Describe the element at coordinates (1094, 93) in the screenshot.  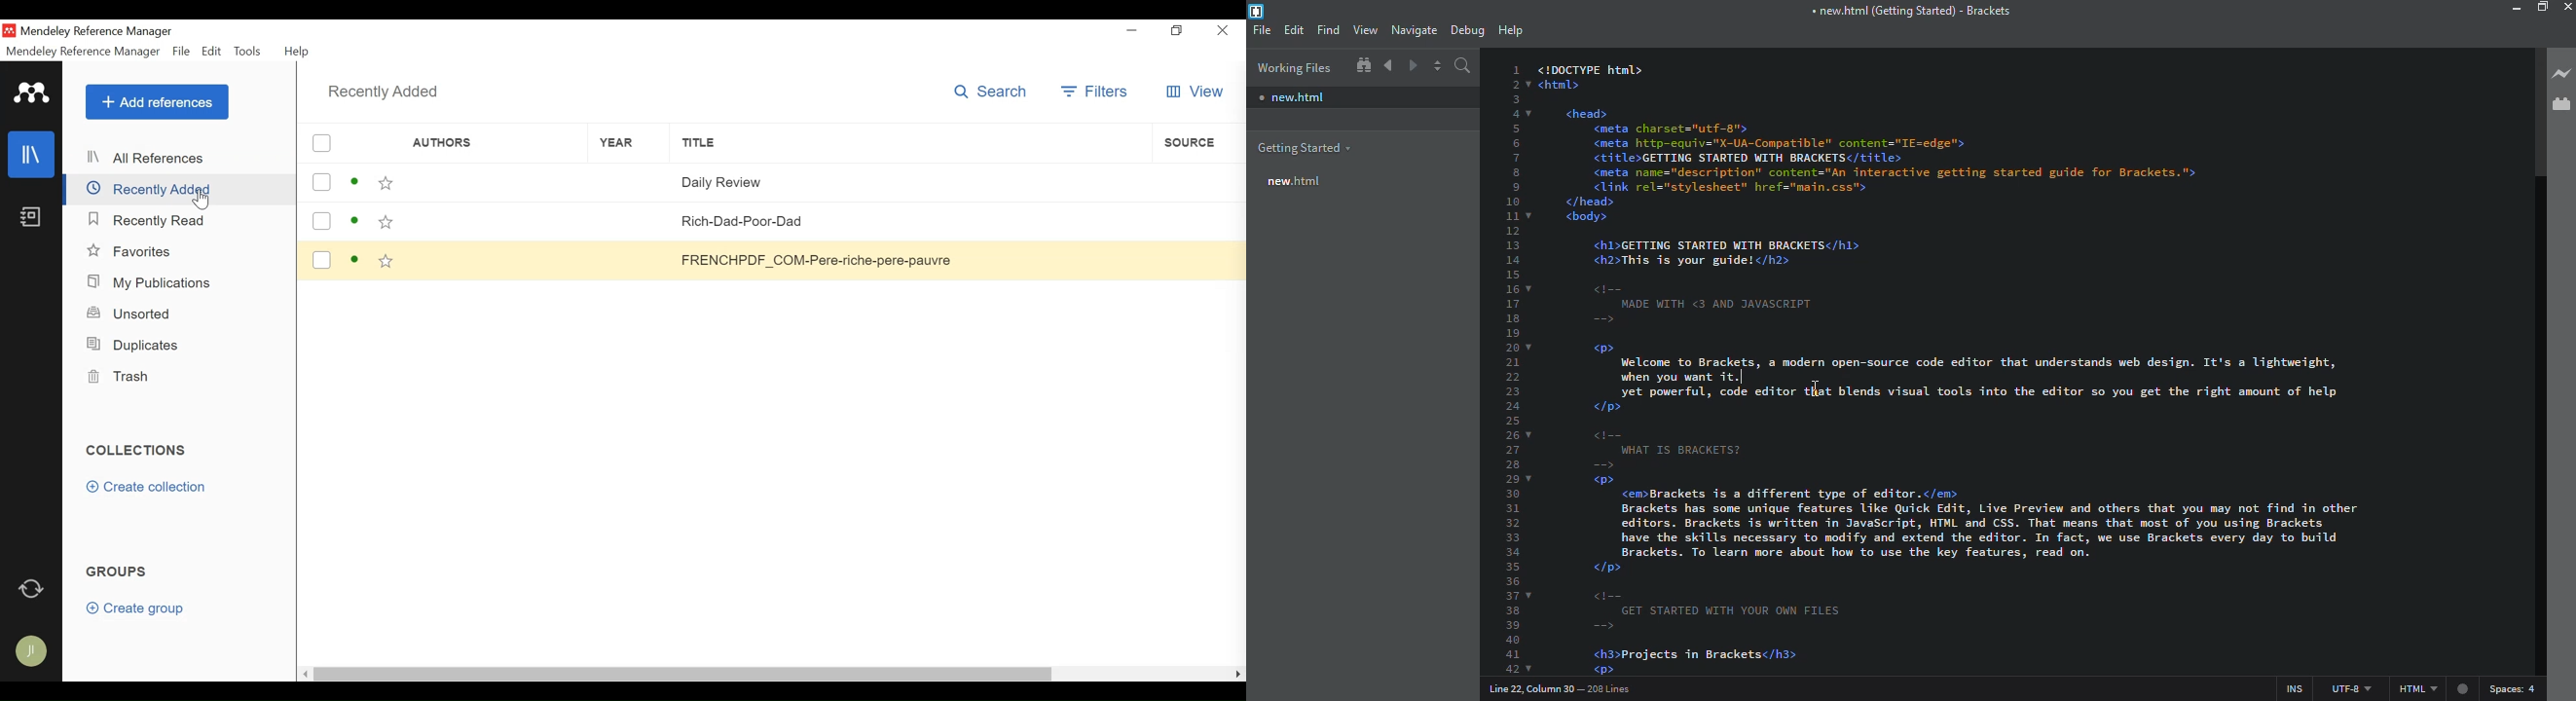
I see `Filter` at that location.